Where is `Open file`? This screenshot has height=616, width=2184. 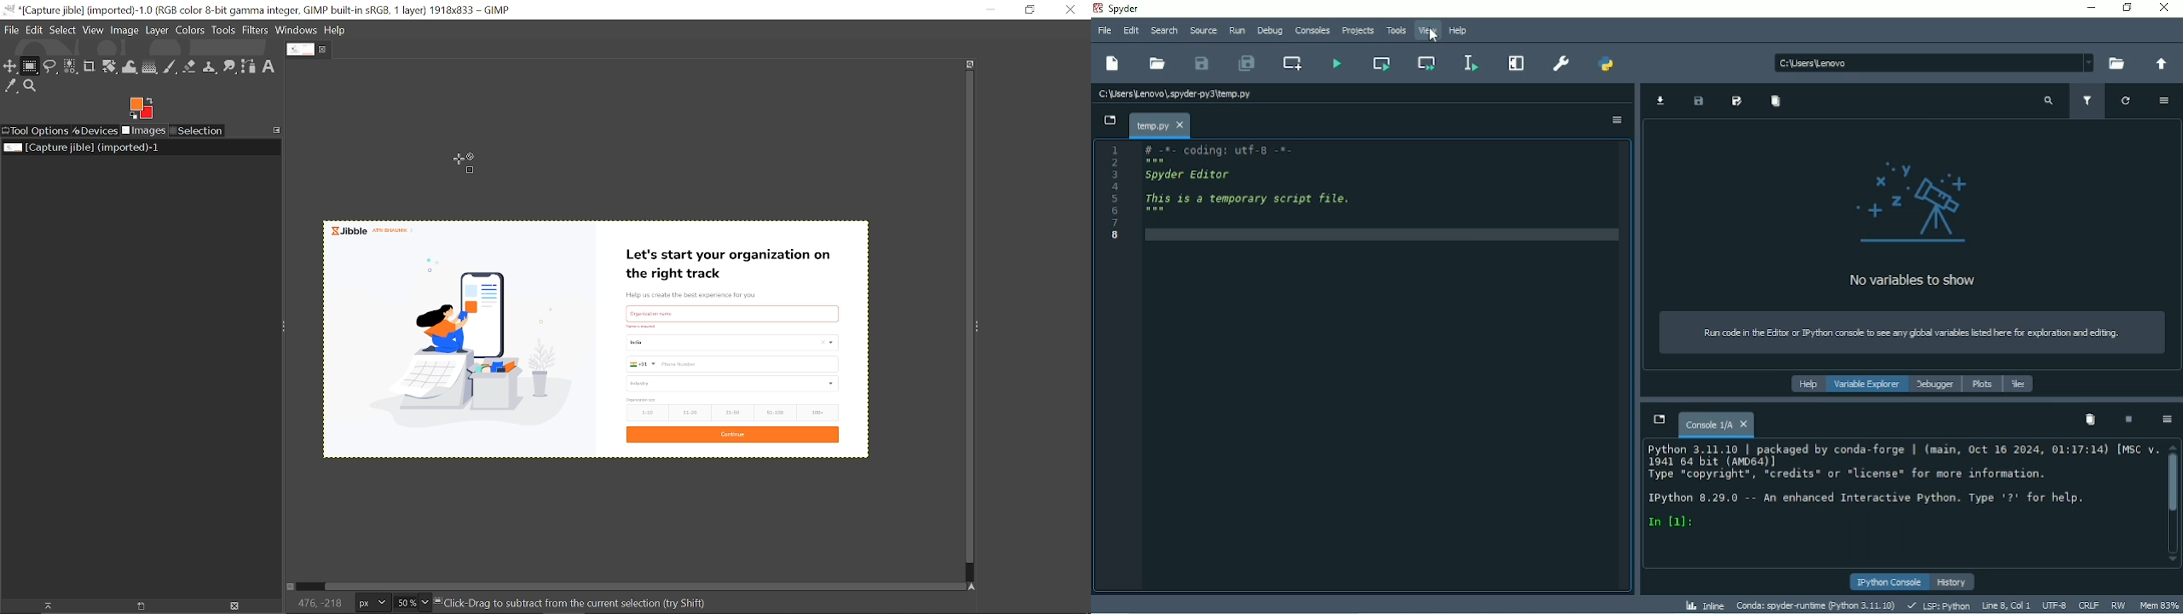 Open file is located at coordinates (1158, 63).